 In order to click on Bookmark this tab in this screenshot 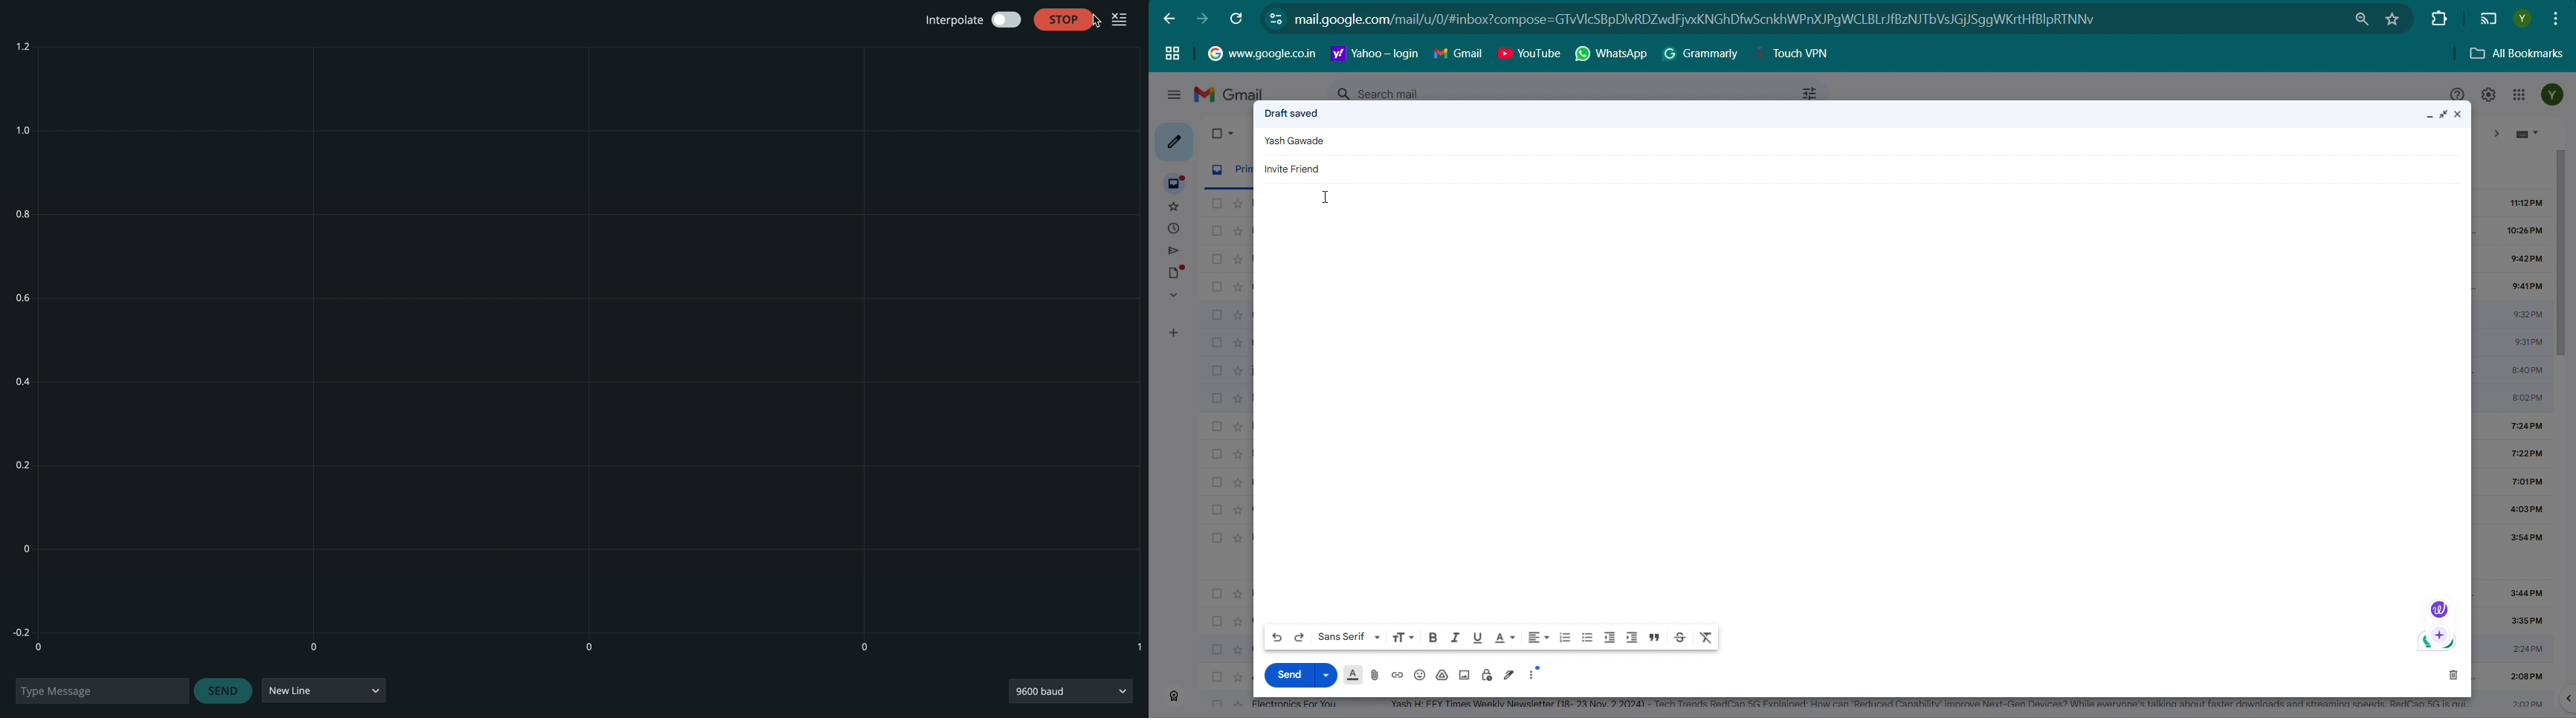, I will do `click(2392, 19)`.